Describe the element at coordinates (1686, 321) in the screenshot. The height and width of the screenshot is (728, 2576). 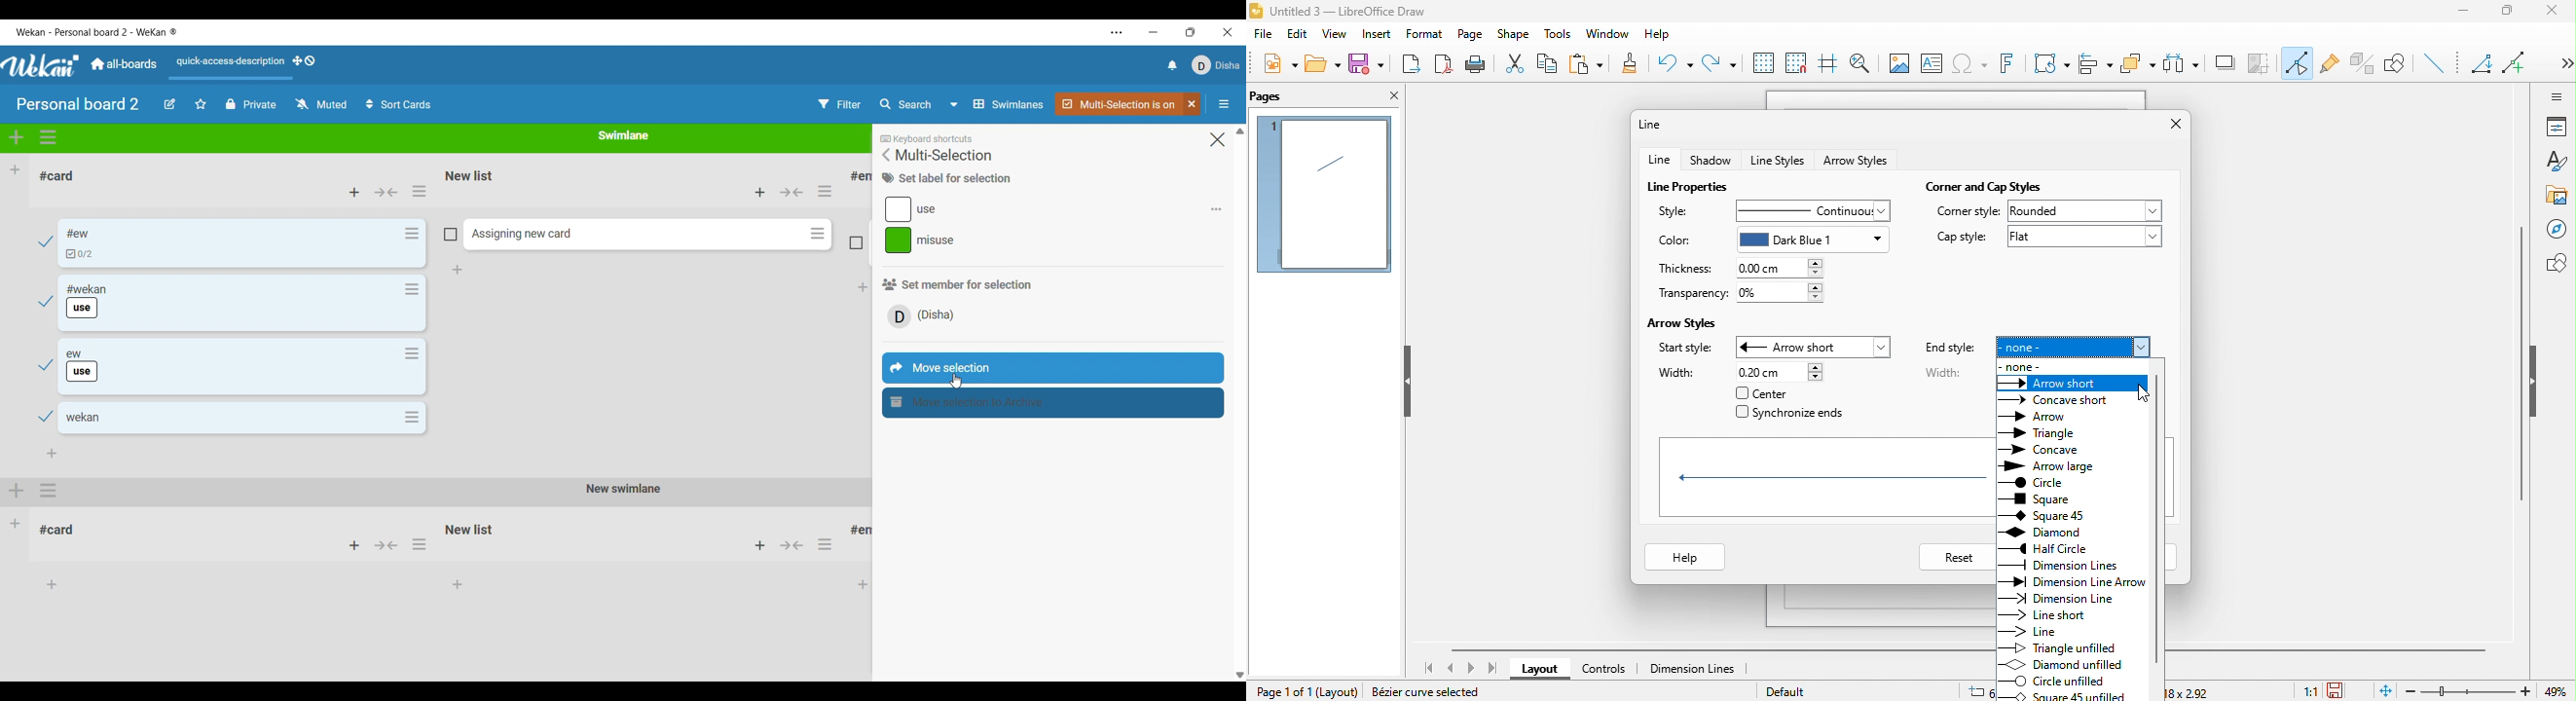
I see `arrow styles` at that location.